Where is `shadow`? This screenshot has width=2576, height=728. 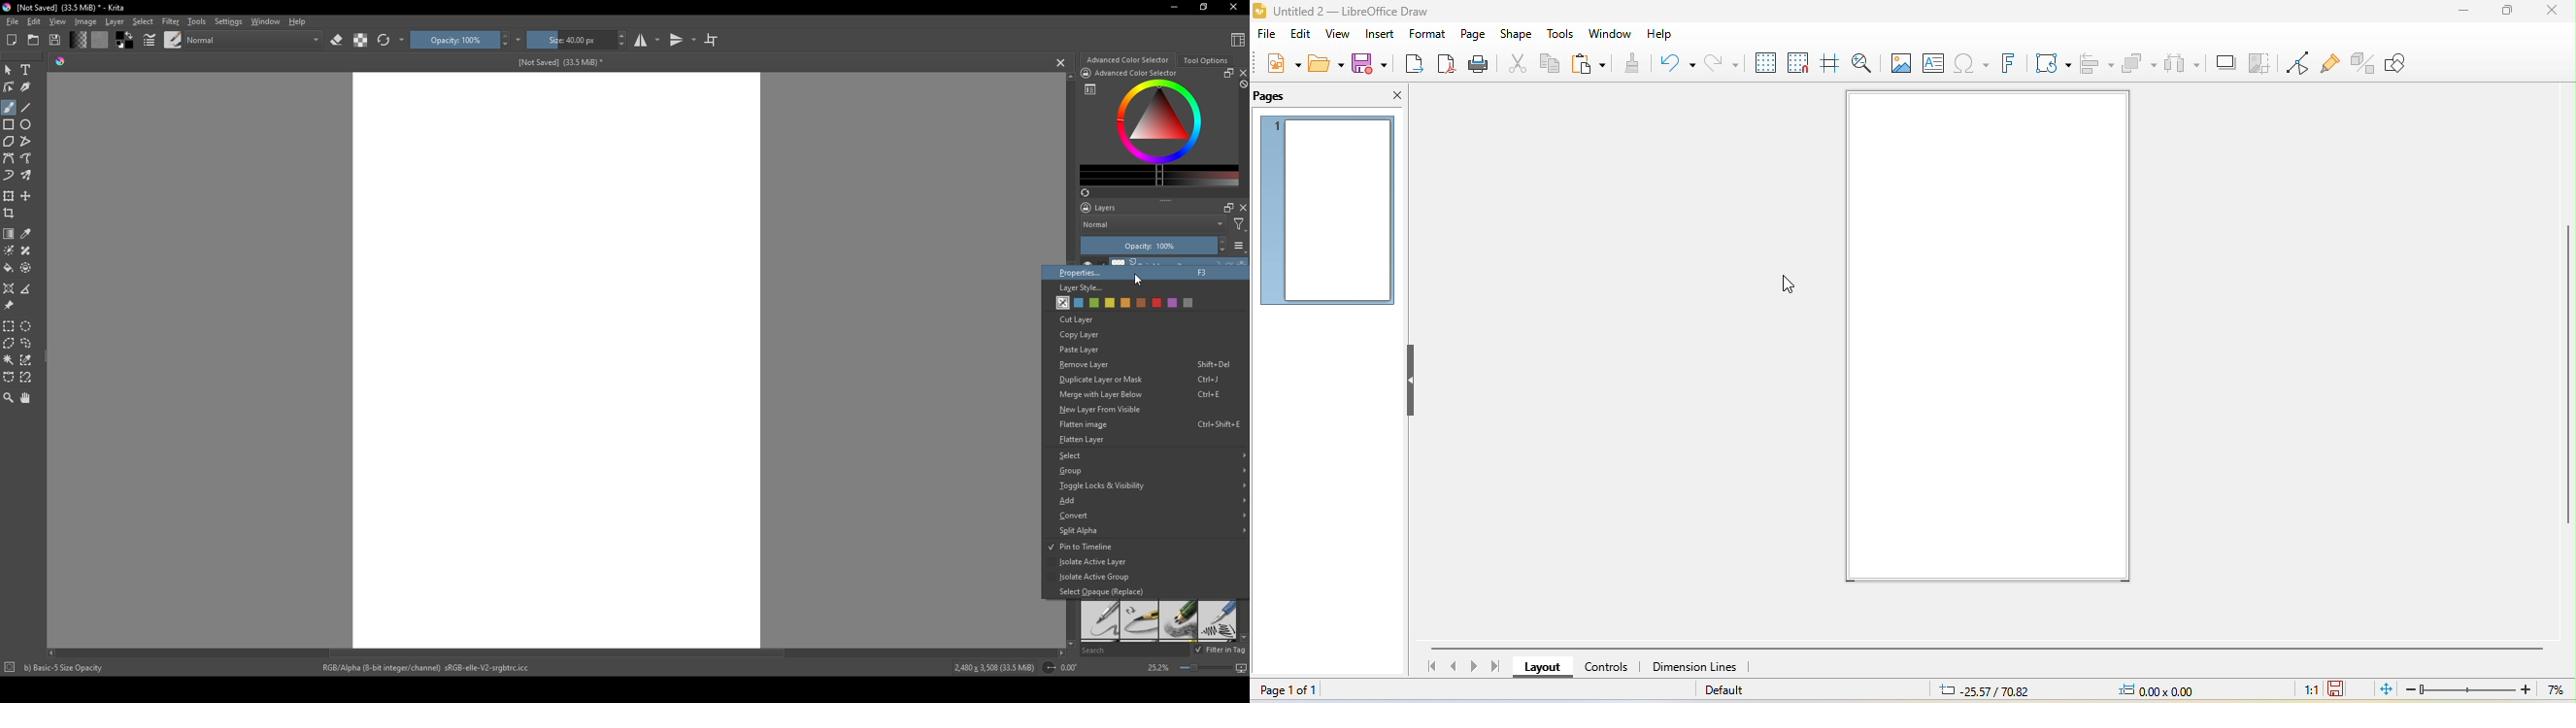
shadow is located at coordinates (2228, 64).